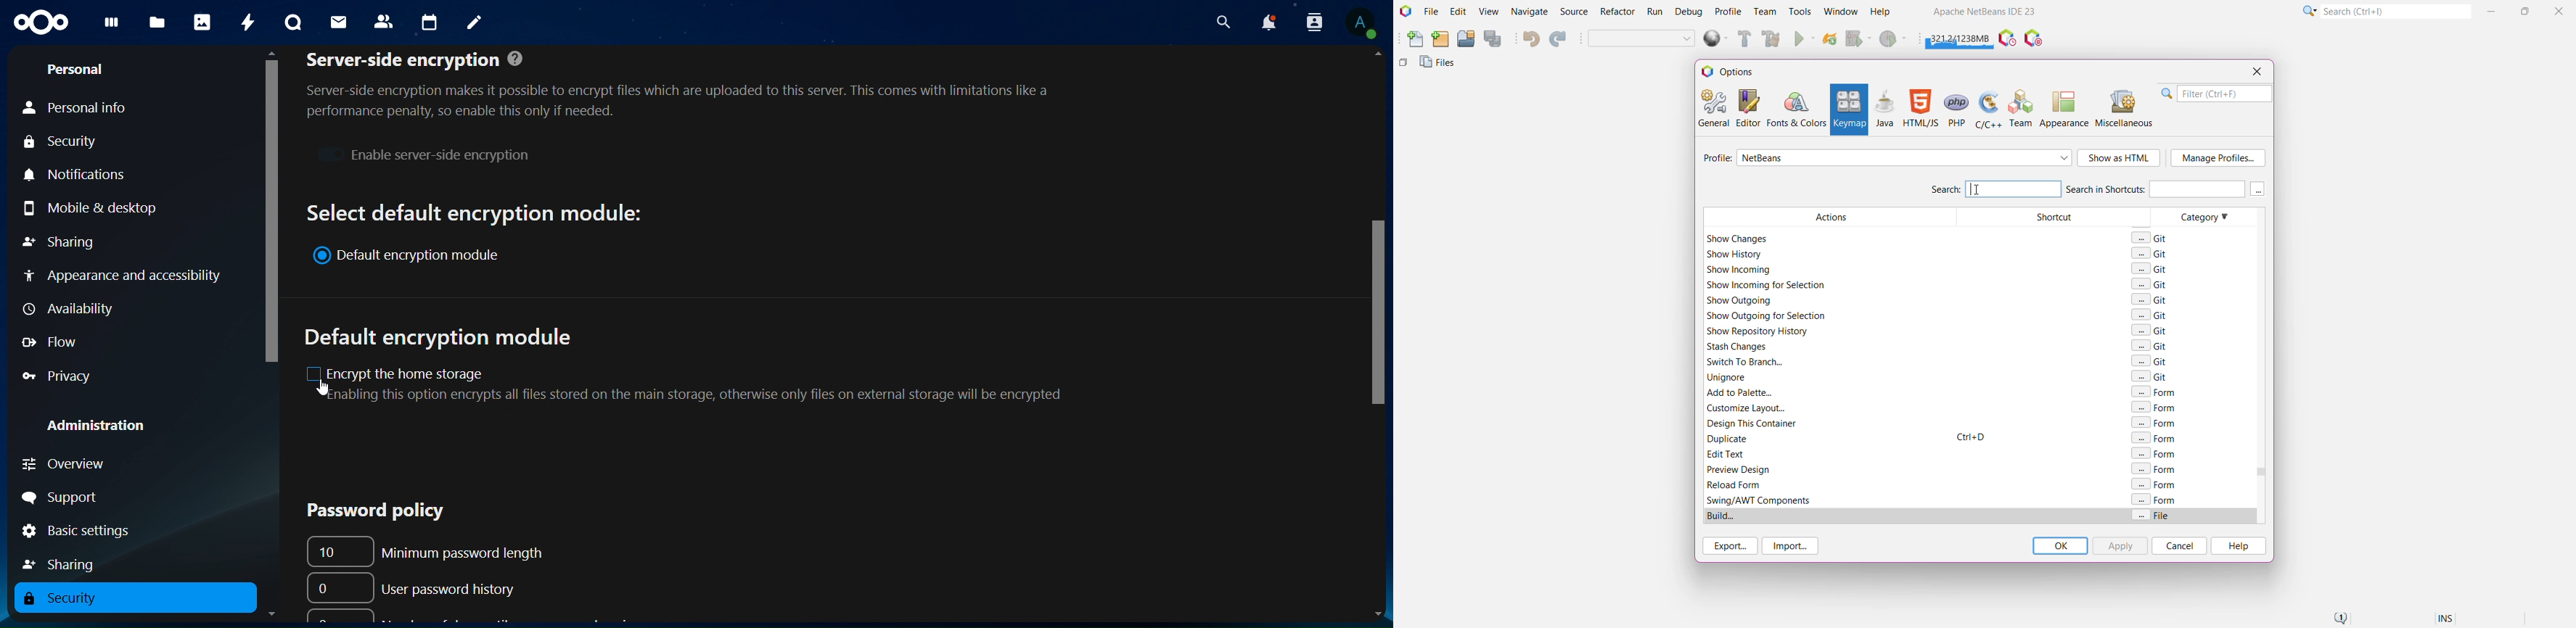  I want to click on server side encryption, so click(692, 84).